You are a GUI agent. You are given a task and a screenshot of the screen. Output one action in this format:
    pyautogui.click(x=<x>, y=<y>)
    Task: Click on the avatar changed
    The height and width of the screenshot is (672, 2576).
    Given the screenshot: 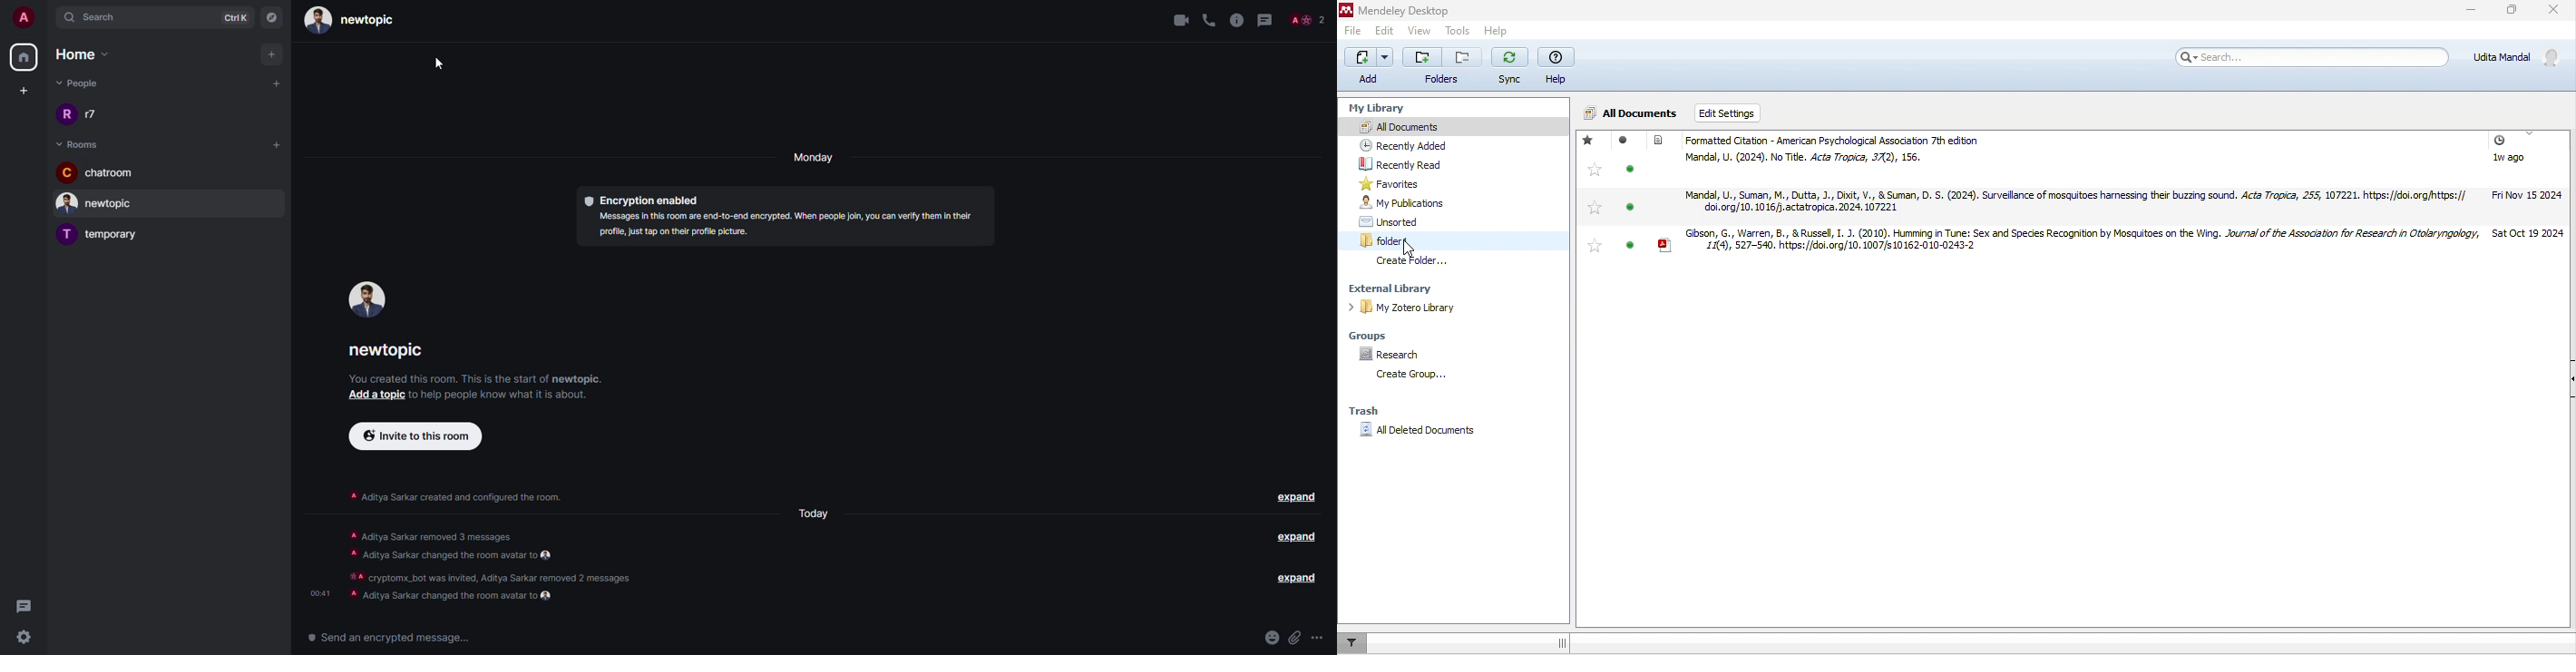 What is the action you would take?
    pyautogui.click(x=457, y=596)
    